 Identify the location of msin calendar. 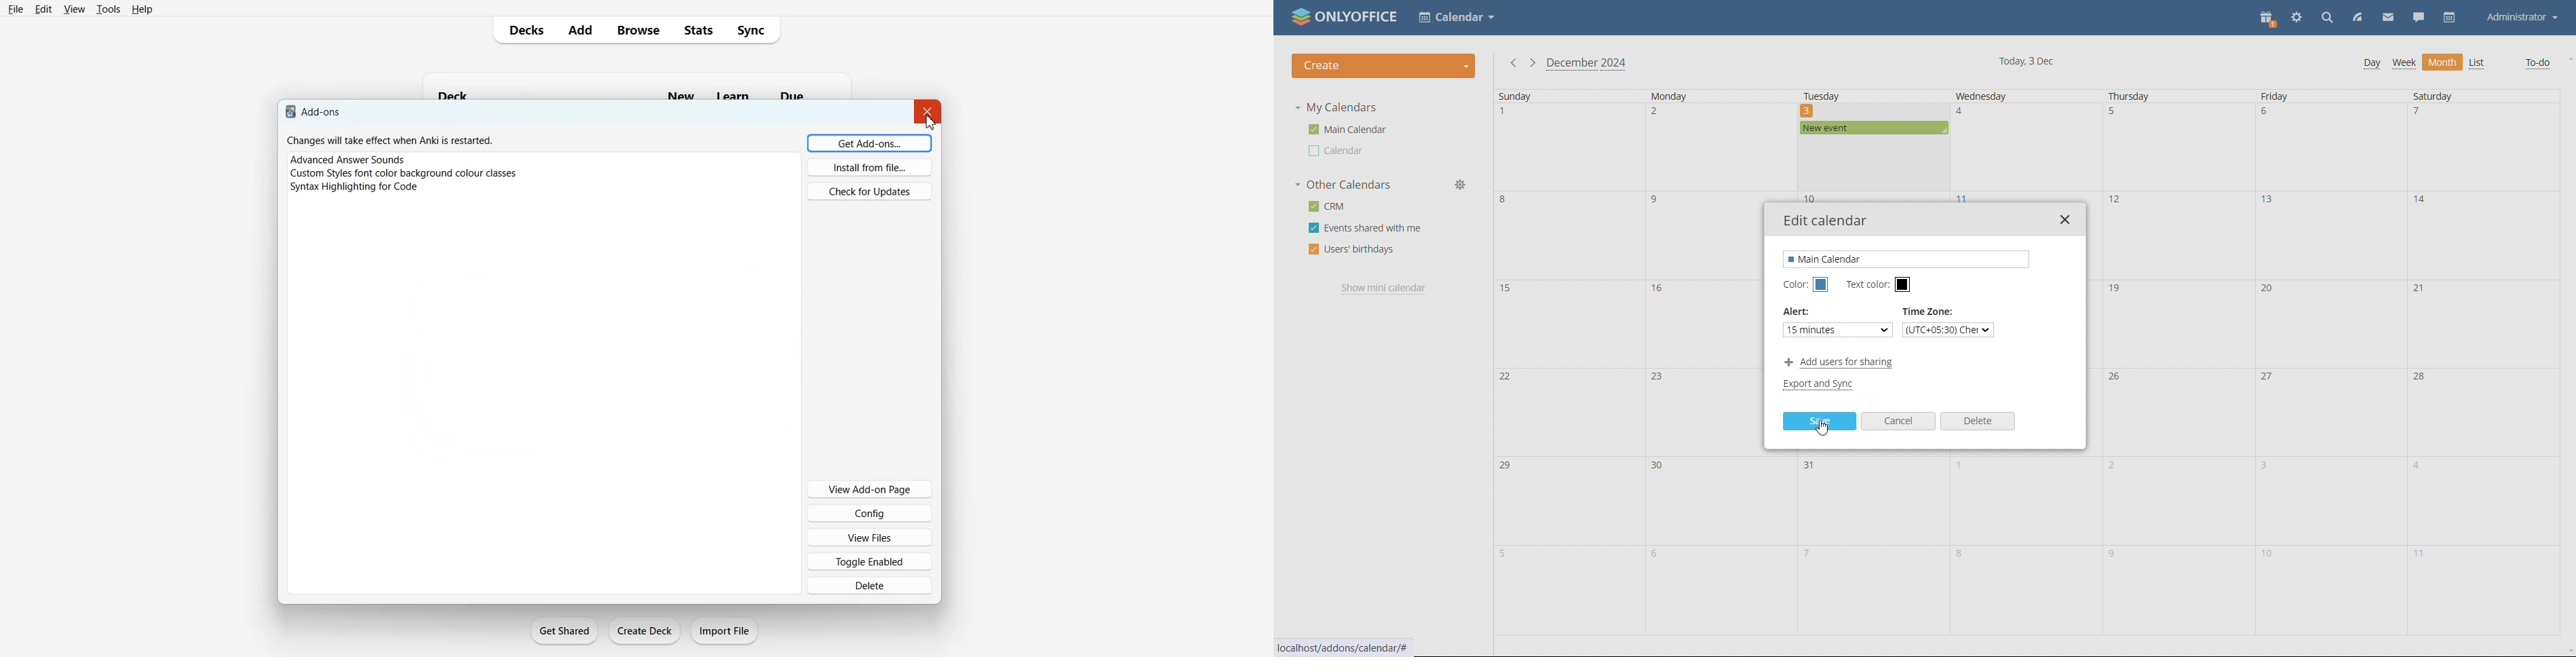
(1347, 130).